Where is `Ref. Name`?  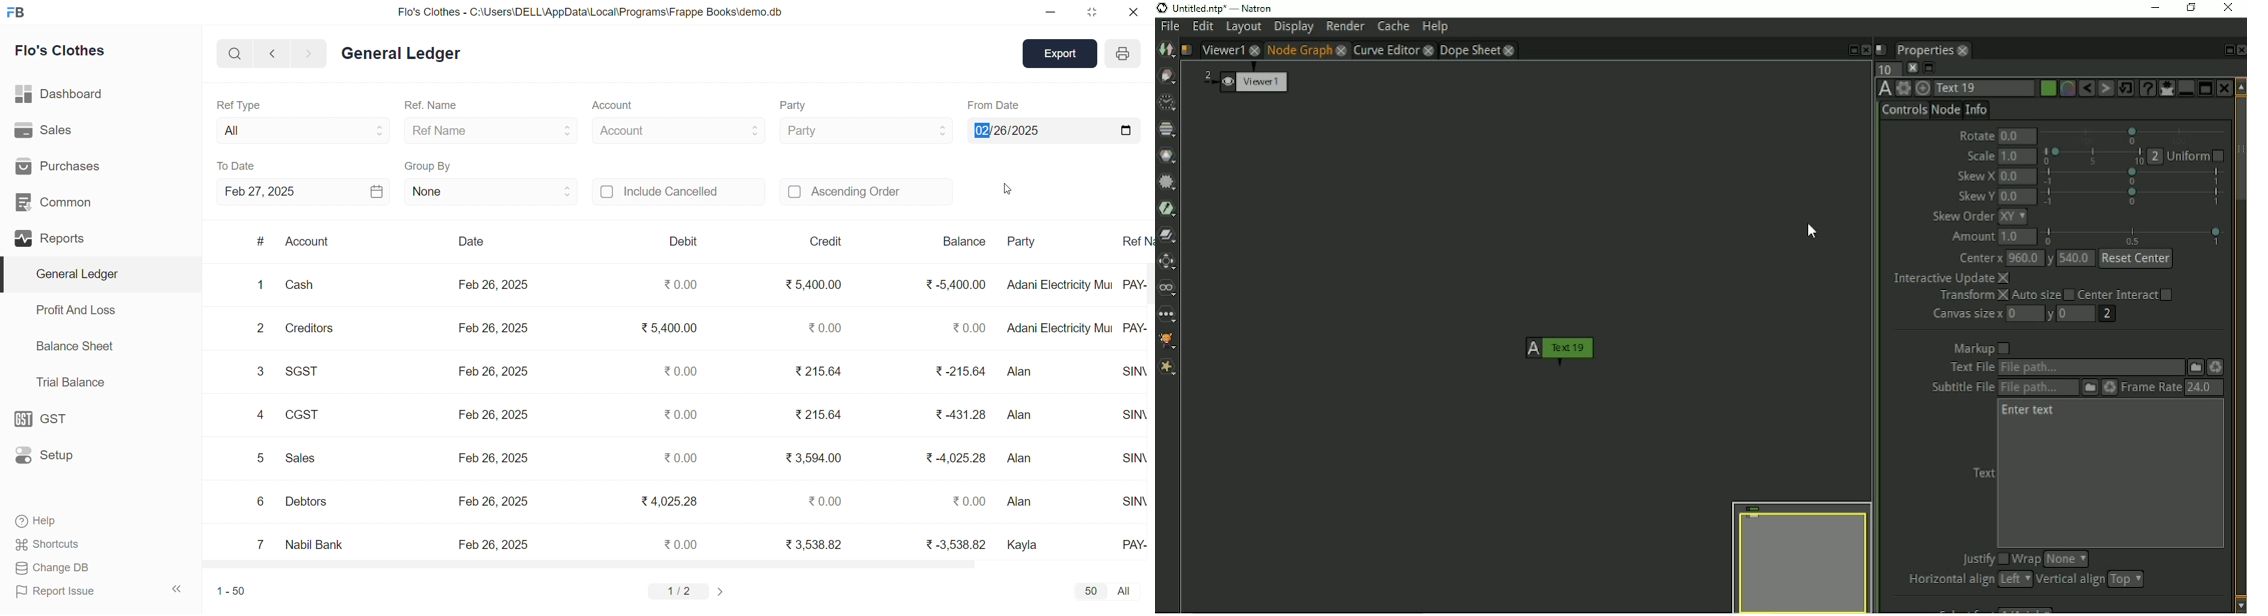
Ref. Name is located at coordinates (432, 106).